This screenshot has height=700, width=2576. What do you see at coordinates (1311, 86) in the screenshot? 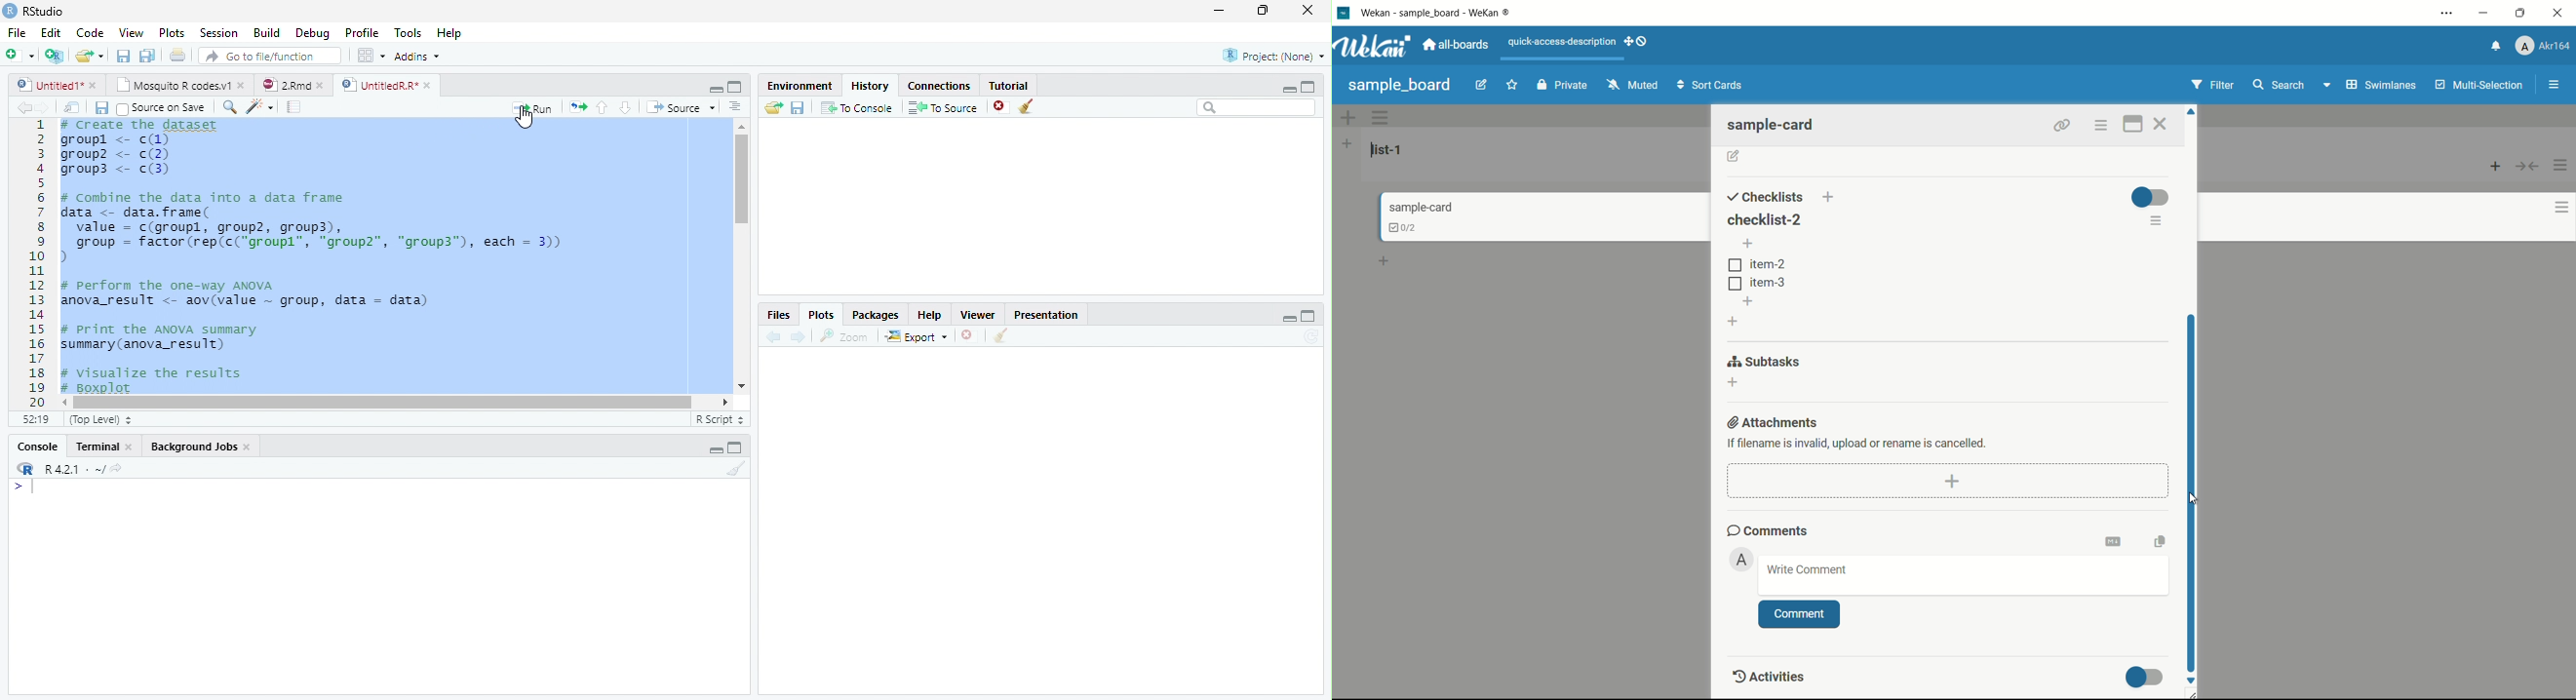
I see `maximize` at bounding box center [1311, 86].